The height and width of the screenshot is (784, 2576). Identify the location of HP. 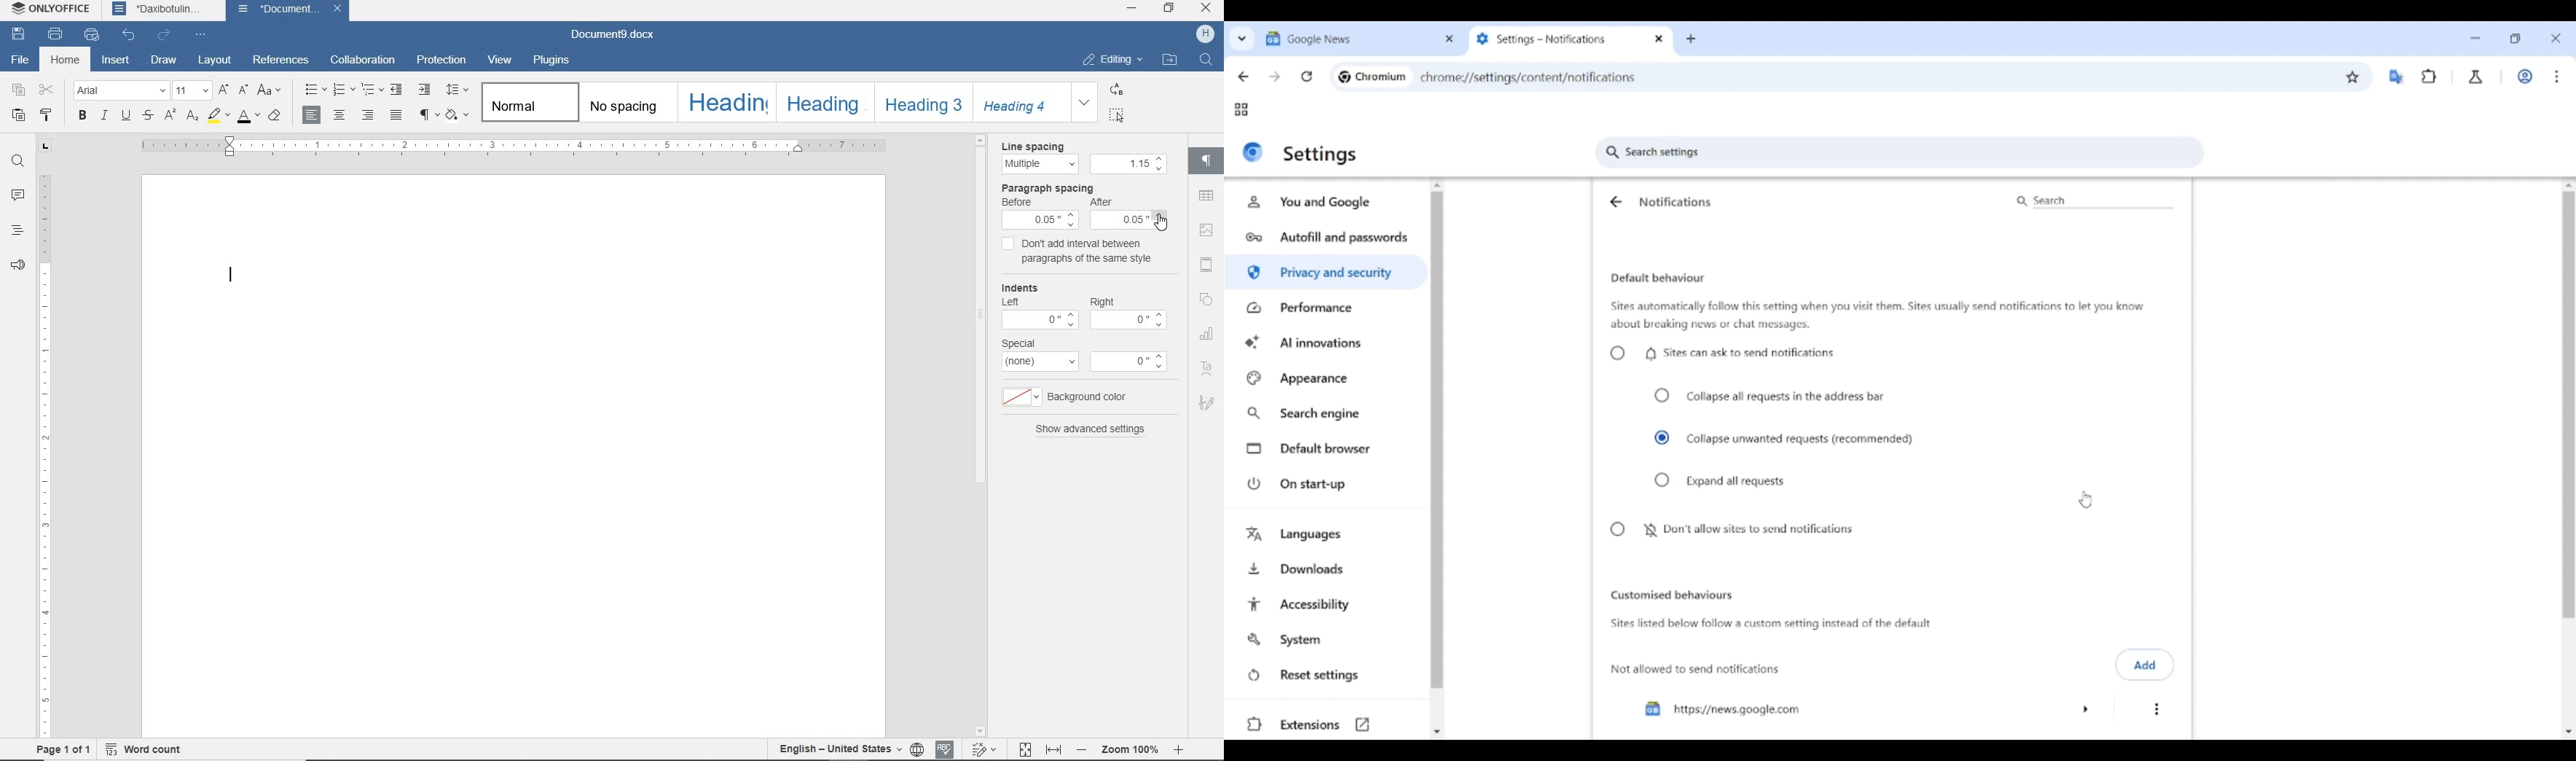
(1204, 34).